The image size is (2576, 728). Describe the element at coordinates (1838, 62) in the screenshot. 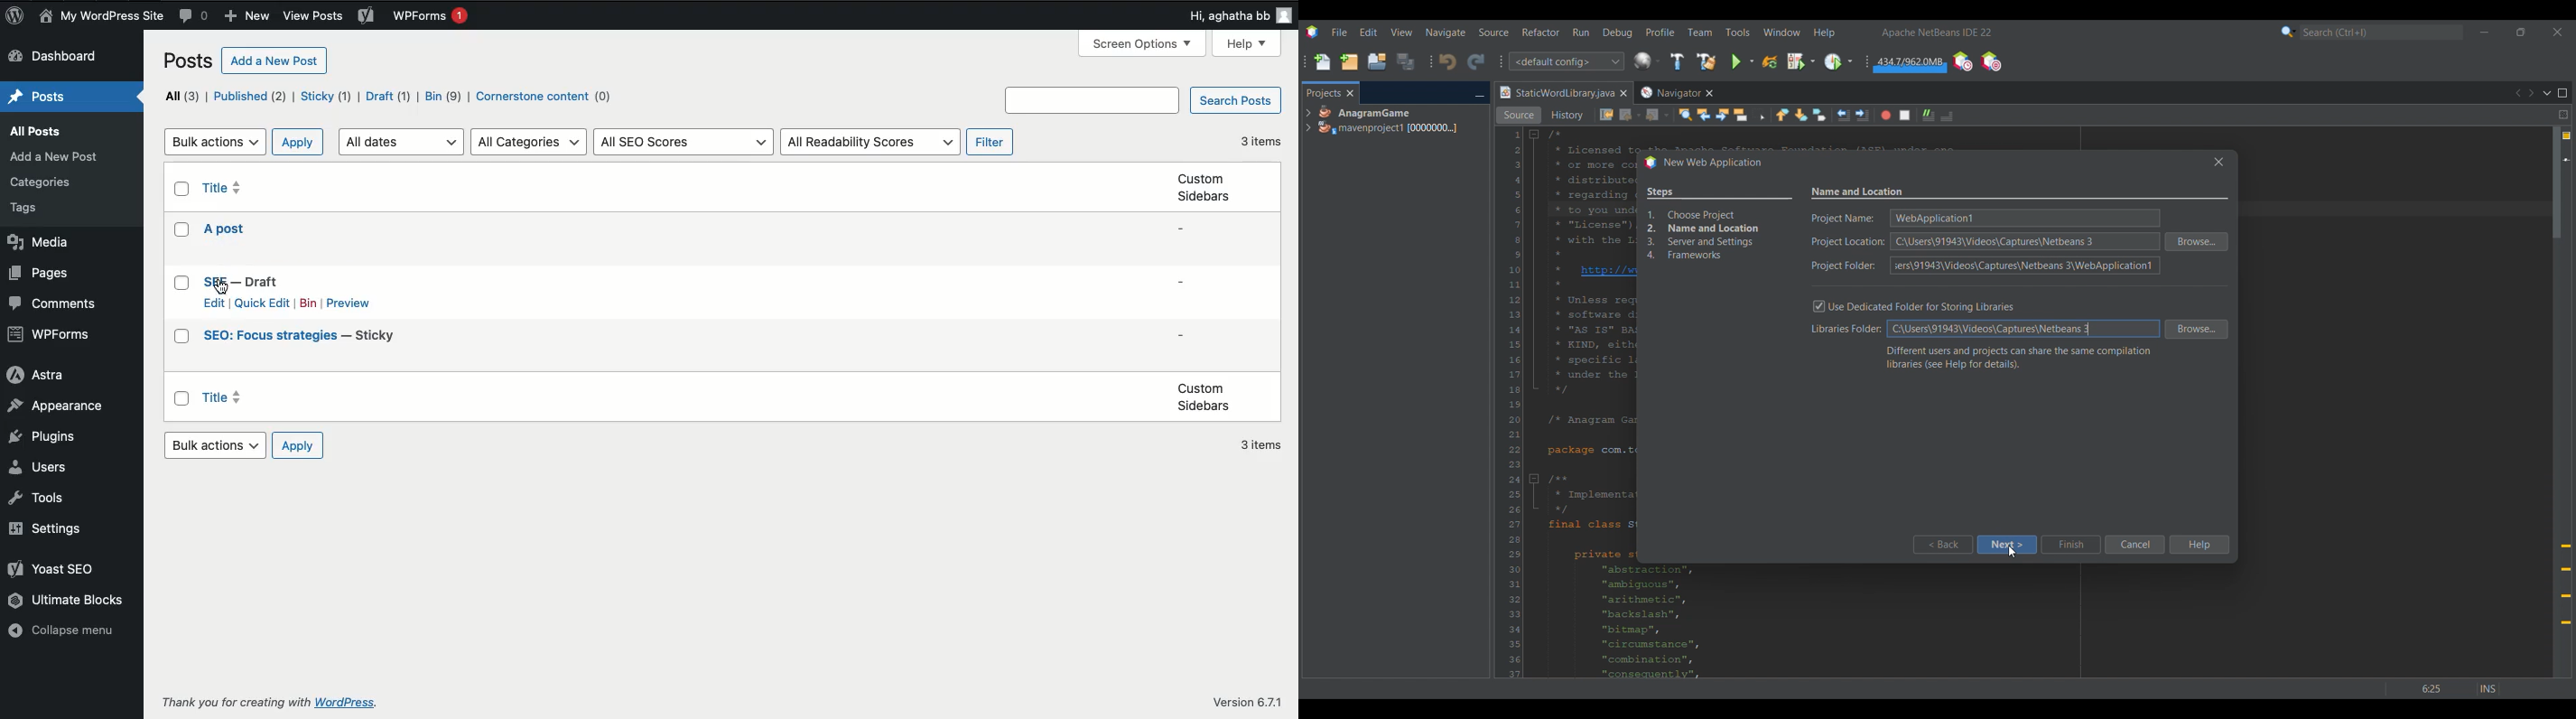

I see `Profile main project options` at that location.